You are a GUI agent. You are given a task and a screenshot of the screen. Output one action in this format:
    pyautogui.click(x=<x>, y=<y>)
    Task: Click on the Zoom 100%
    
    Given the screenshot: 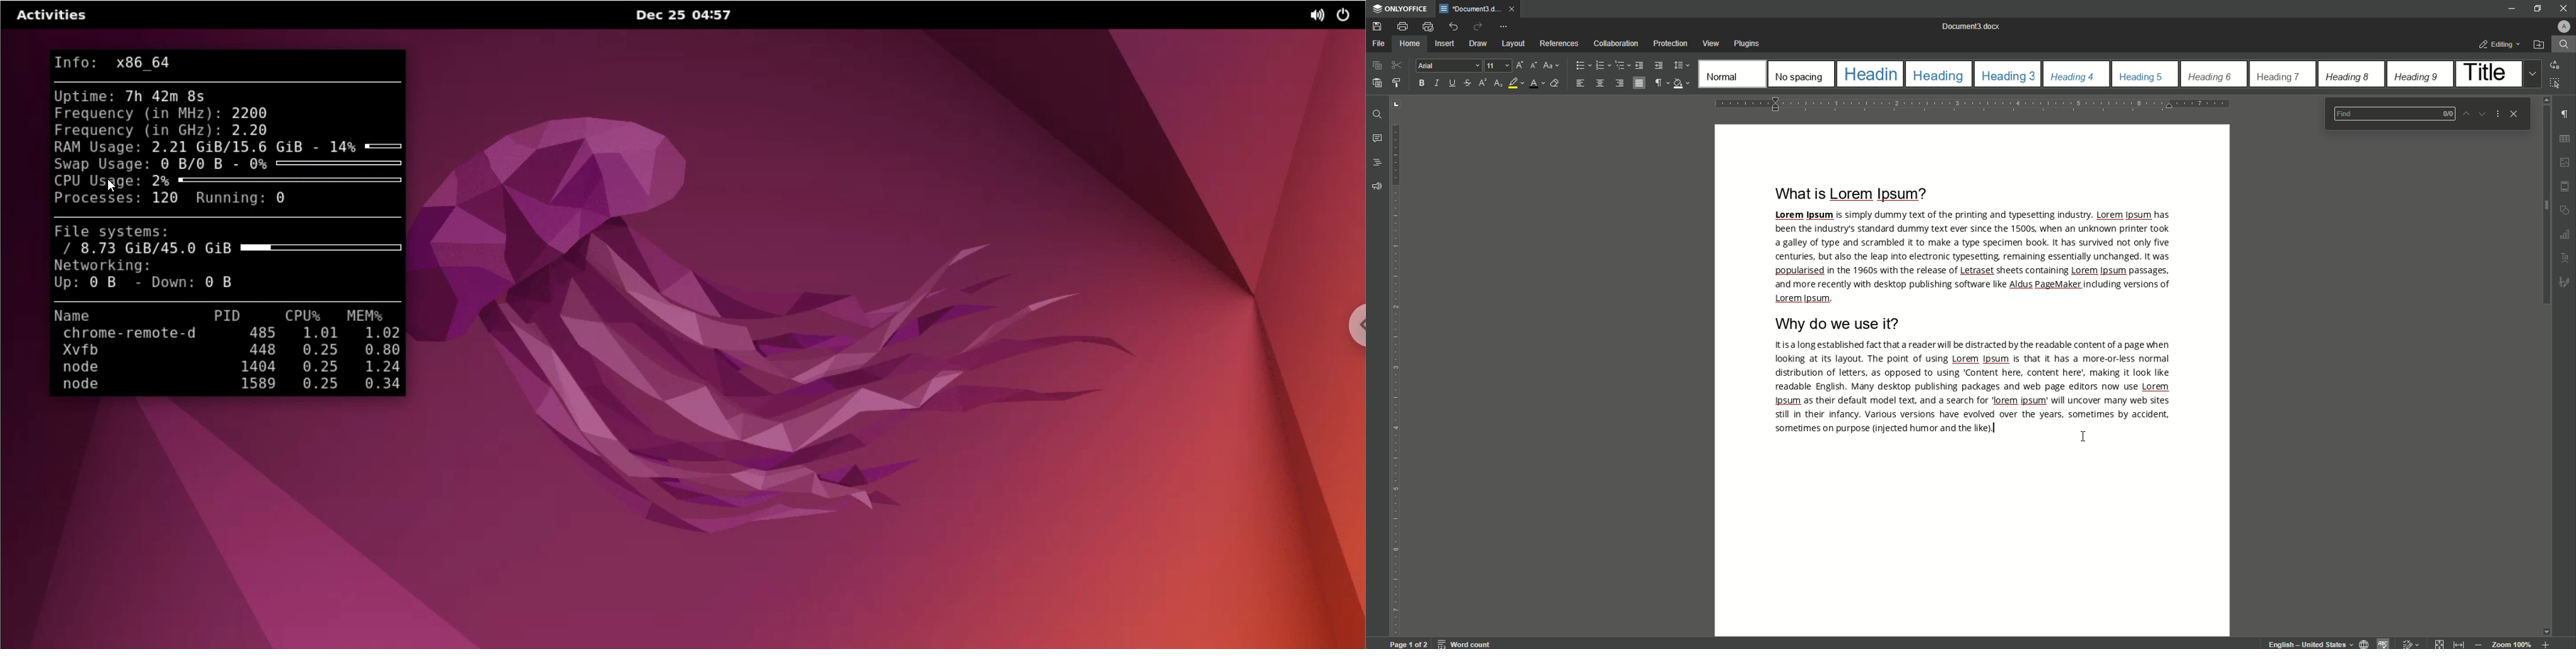 What is the action you would take?
    pyautogui.click(x=2511, y=644)
    